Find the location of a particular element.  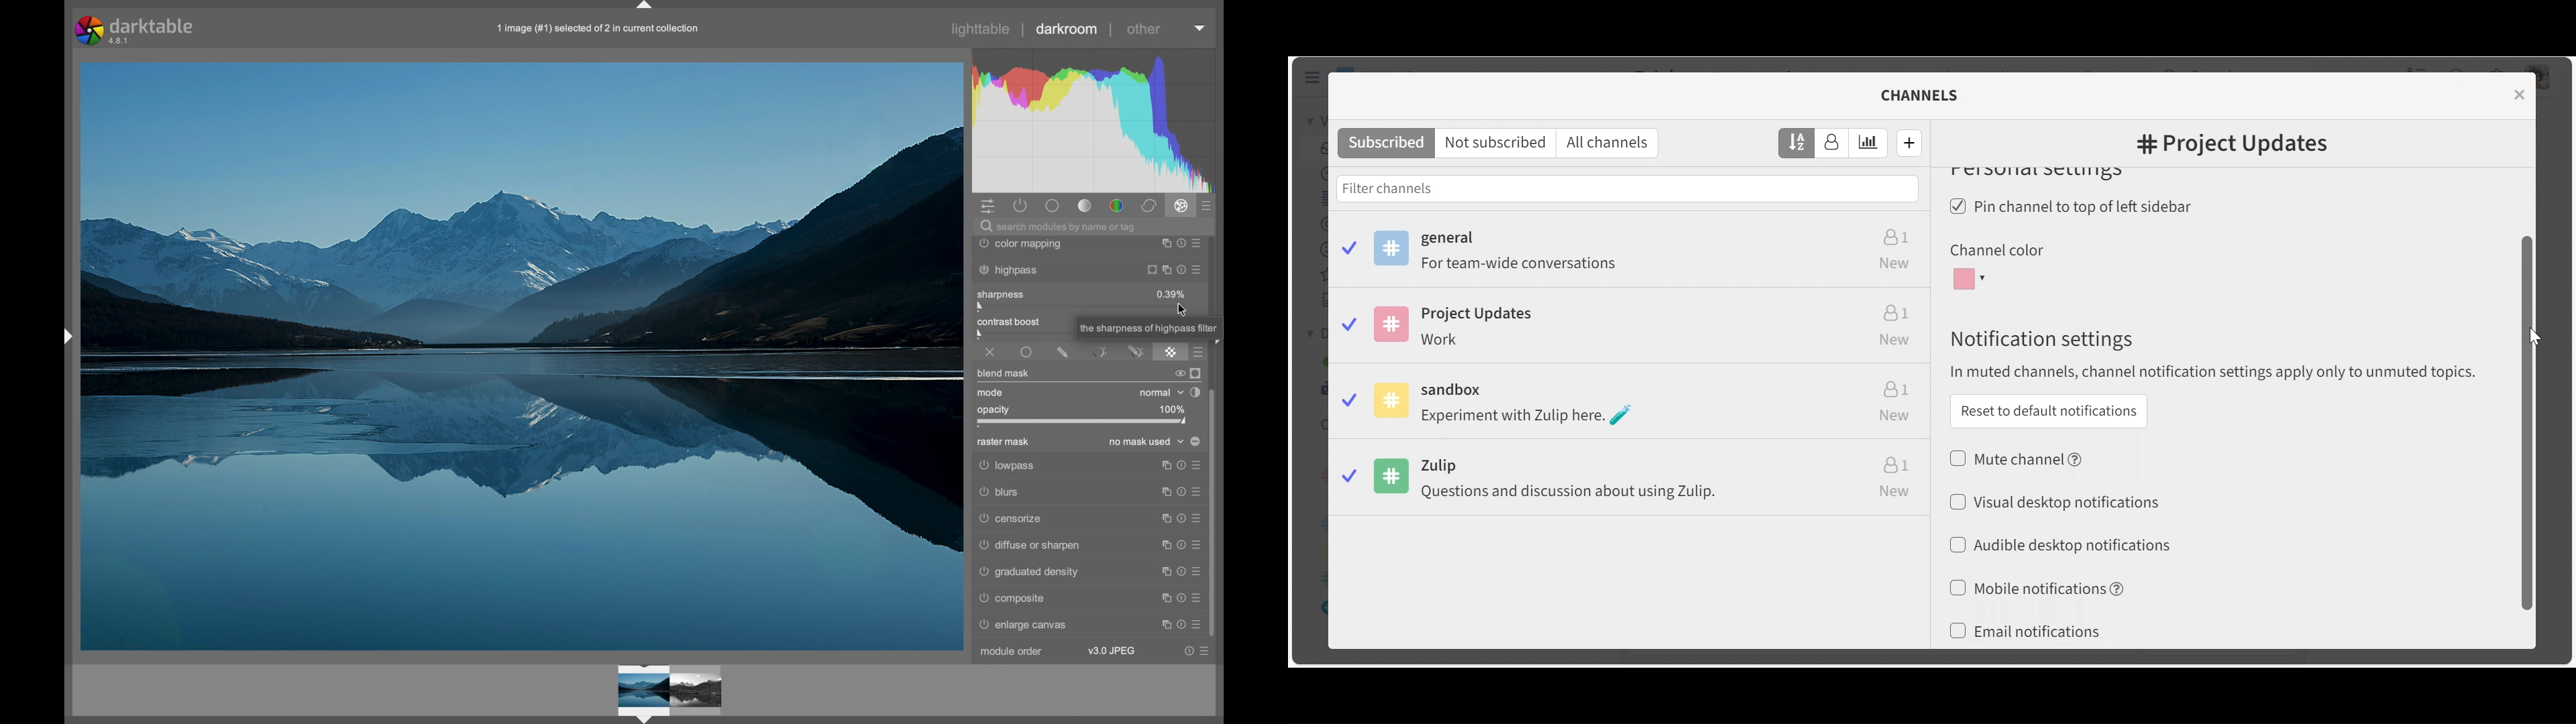

mode is located at coordinates (991, 393).